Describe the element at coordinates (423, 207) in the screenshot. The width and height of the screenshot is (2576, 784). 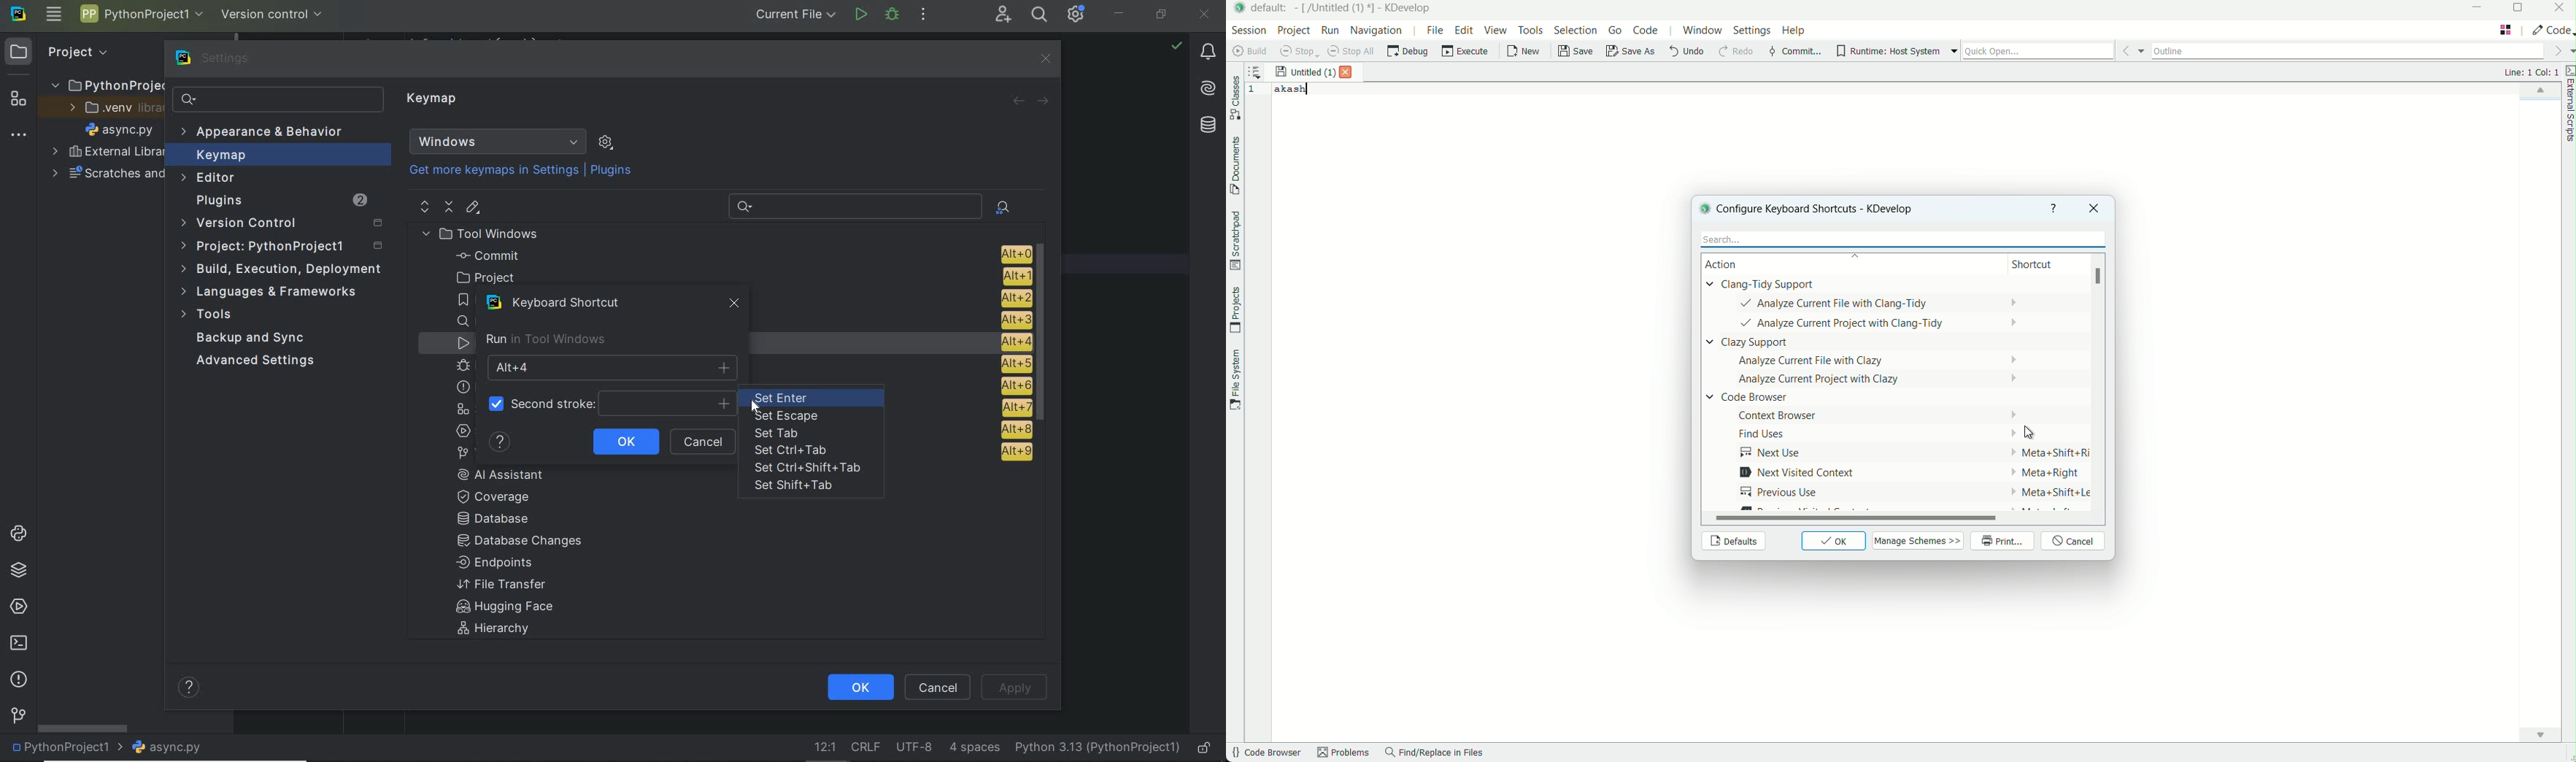
I see `expand all` at that location.